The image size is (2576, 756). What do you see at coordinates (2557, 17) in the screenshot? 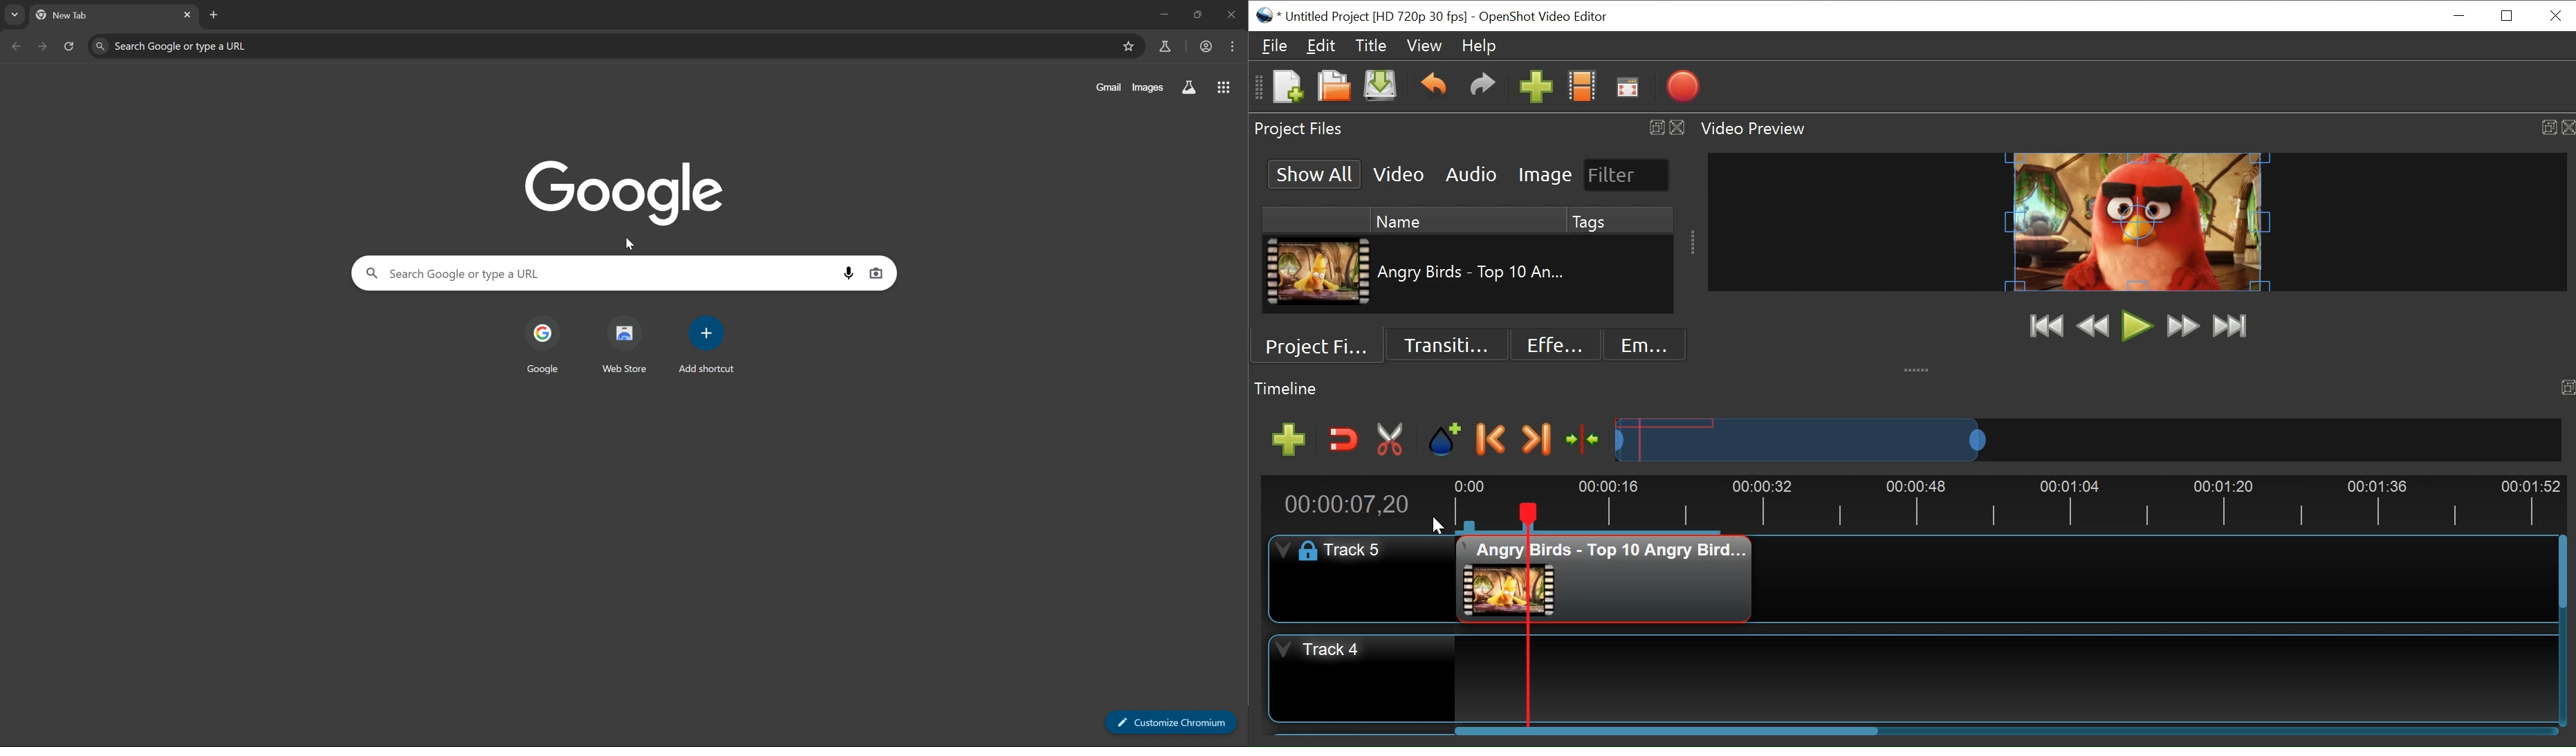
I see `Close` at bounding box center [2557, 17].